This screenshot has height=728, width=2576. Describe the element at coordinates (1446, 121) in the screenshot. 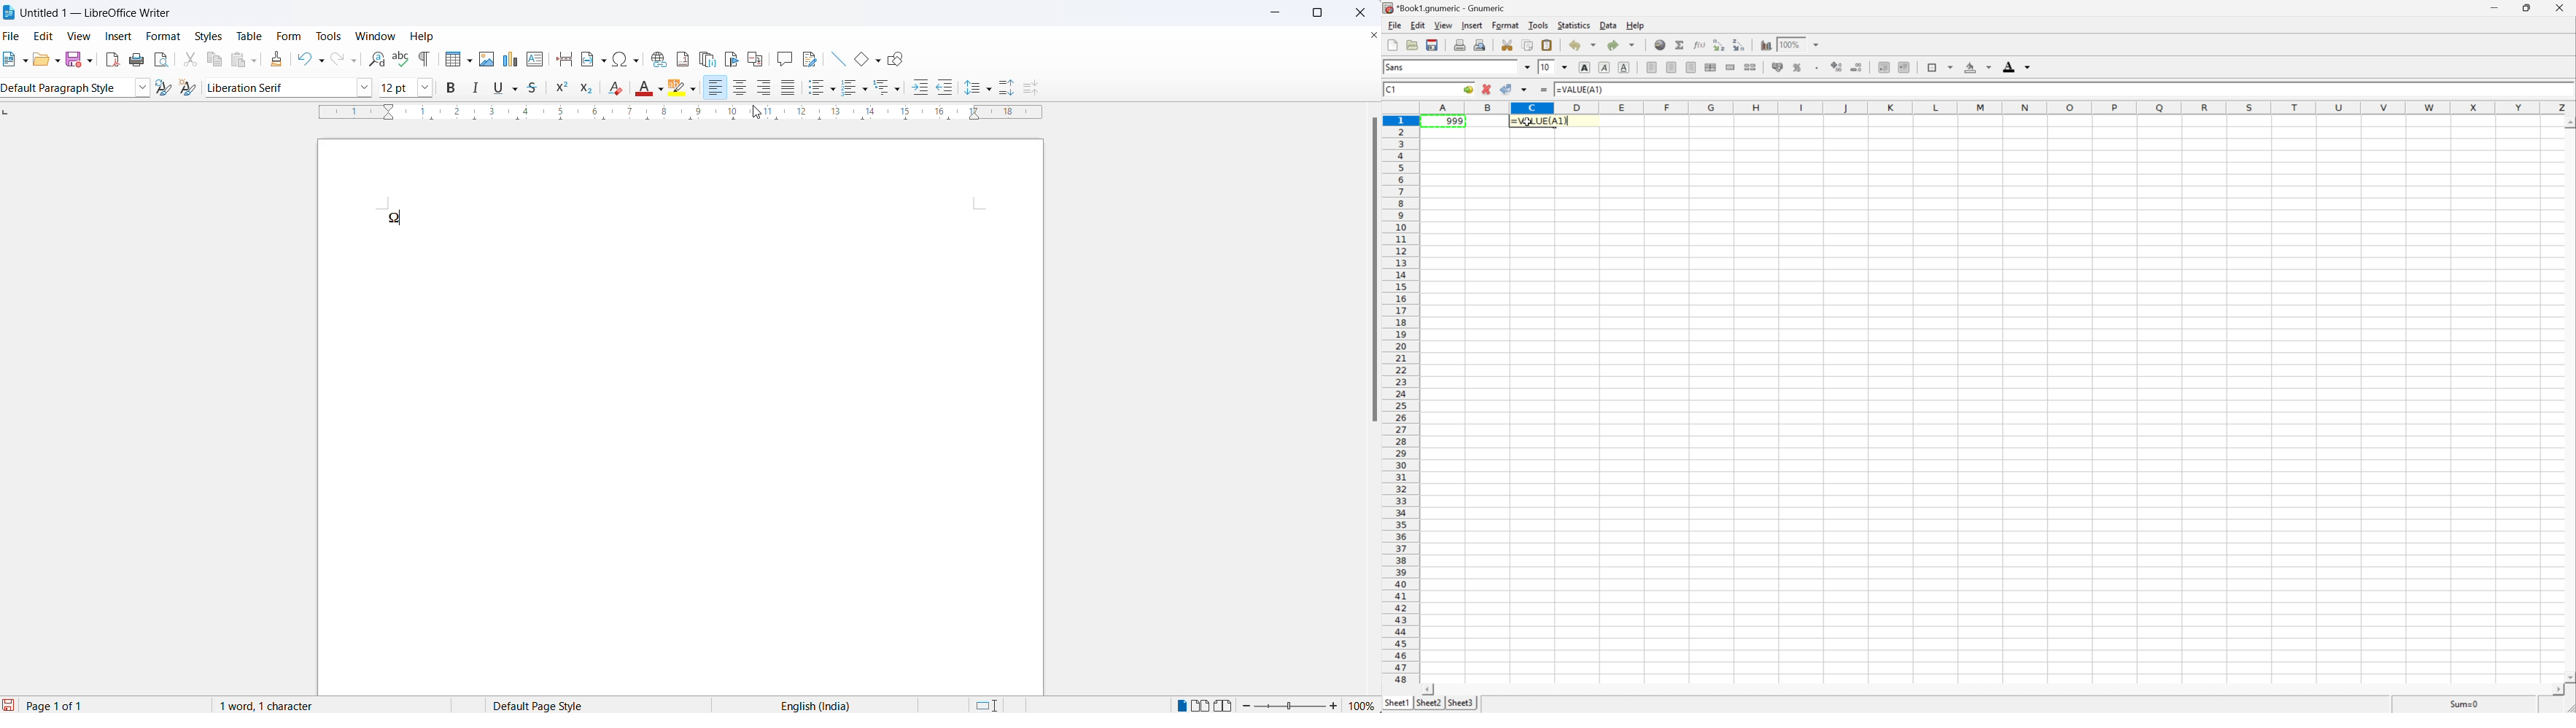

I see `999` at that location.